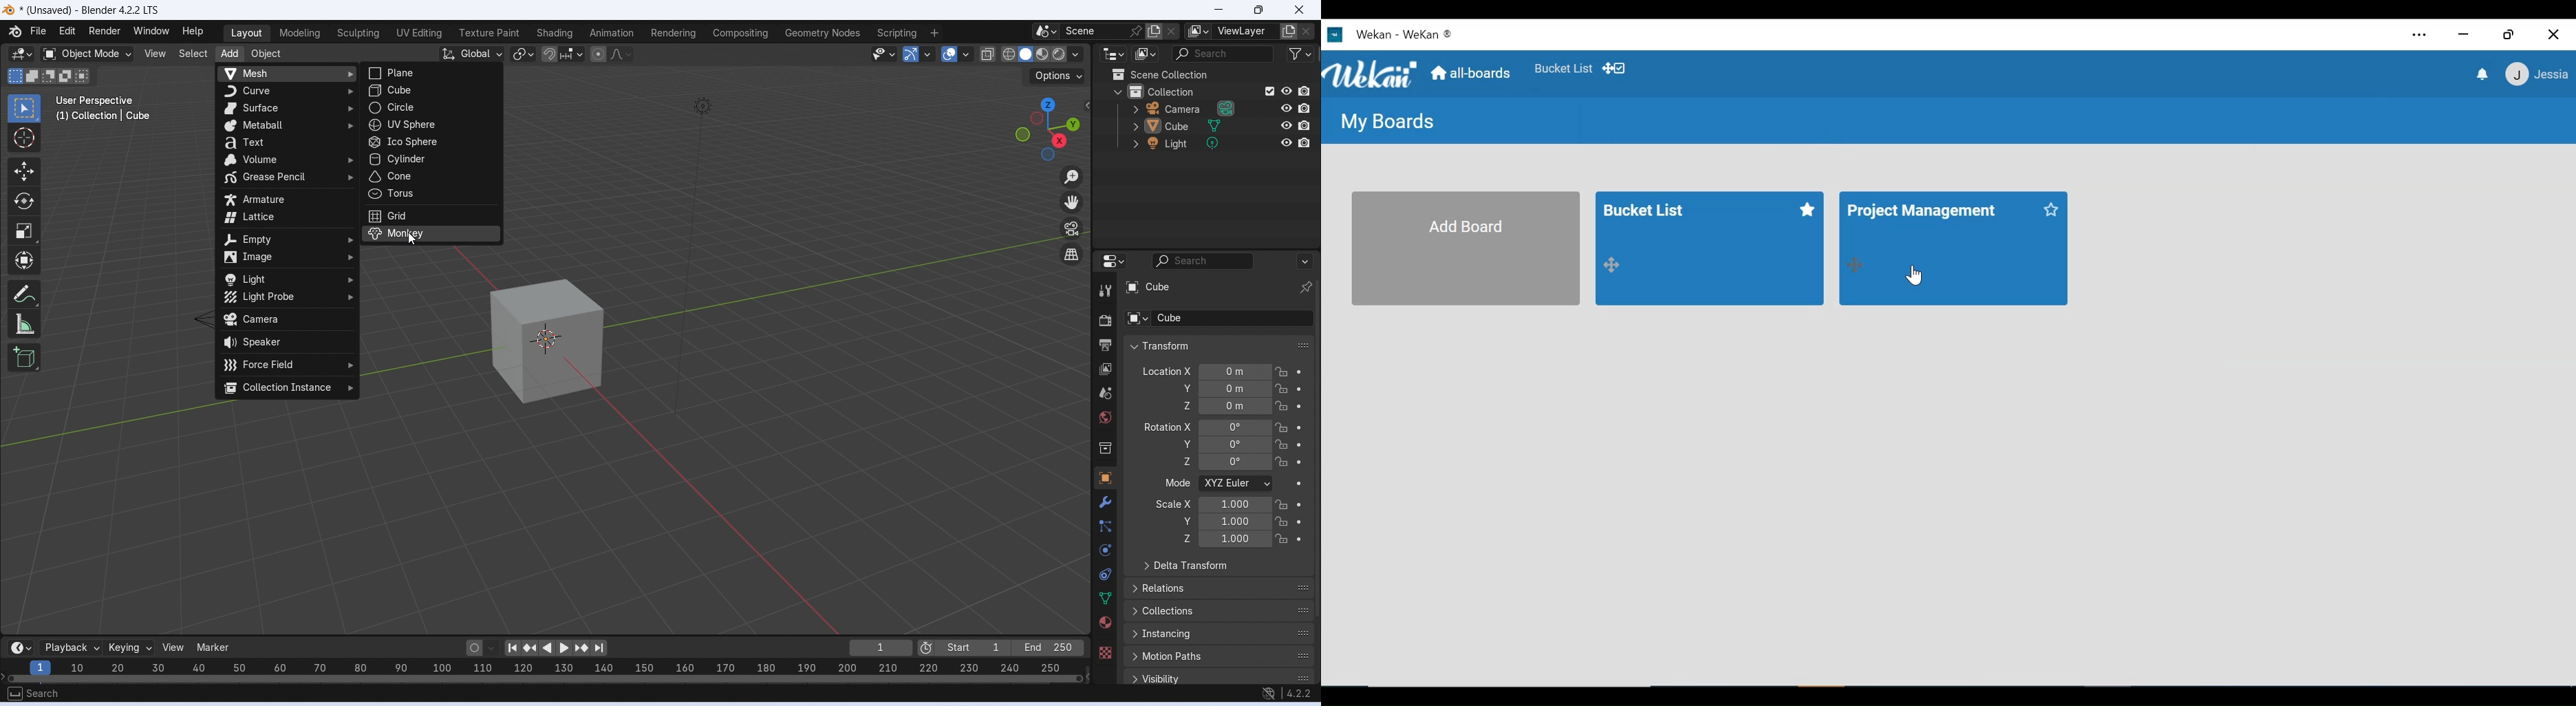  I want to click on wireframe viewport shading, so click(1008, 54).